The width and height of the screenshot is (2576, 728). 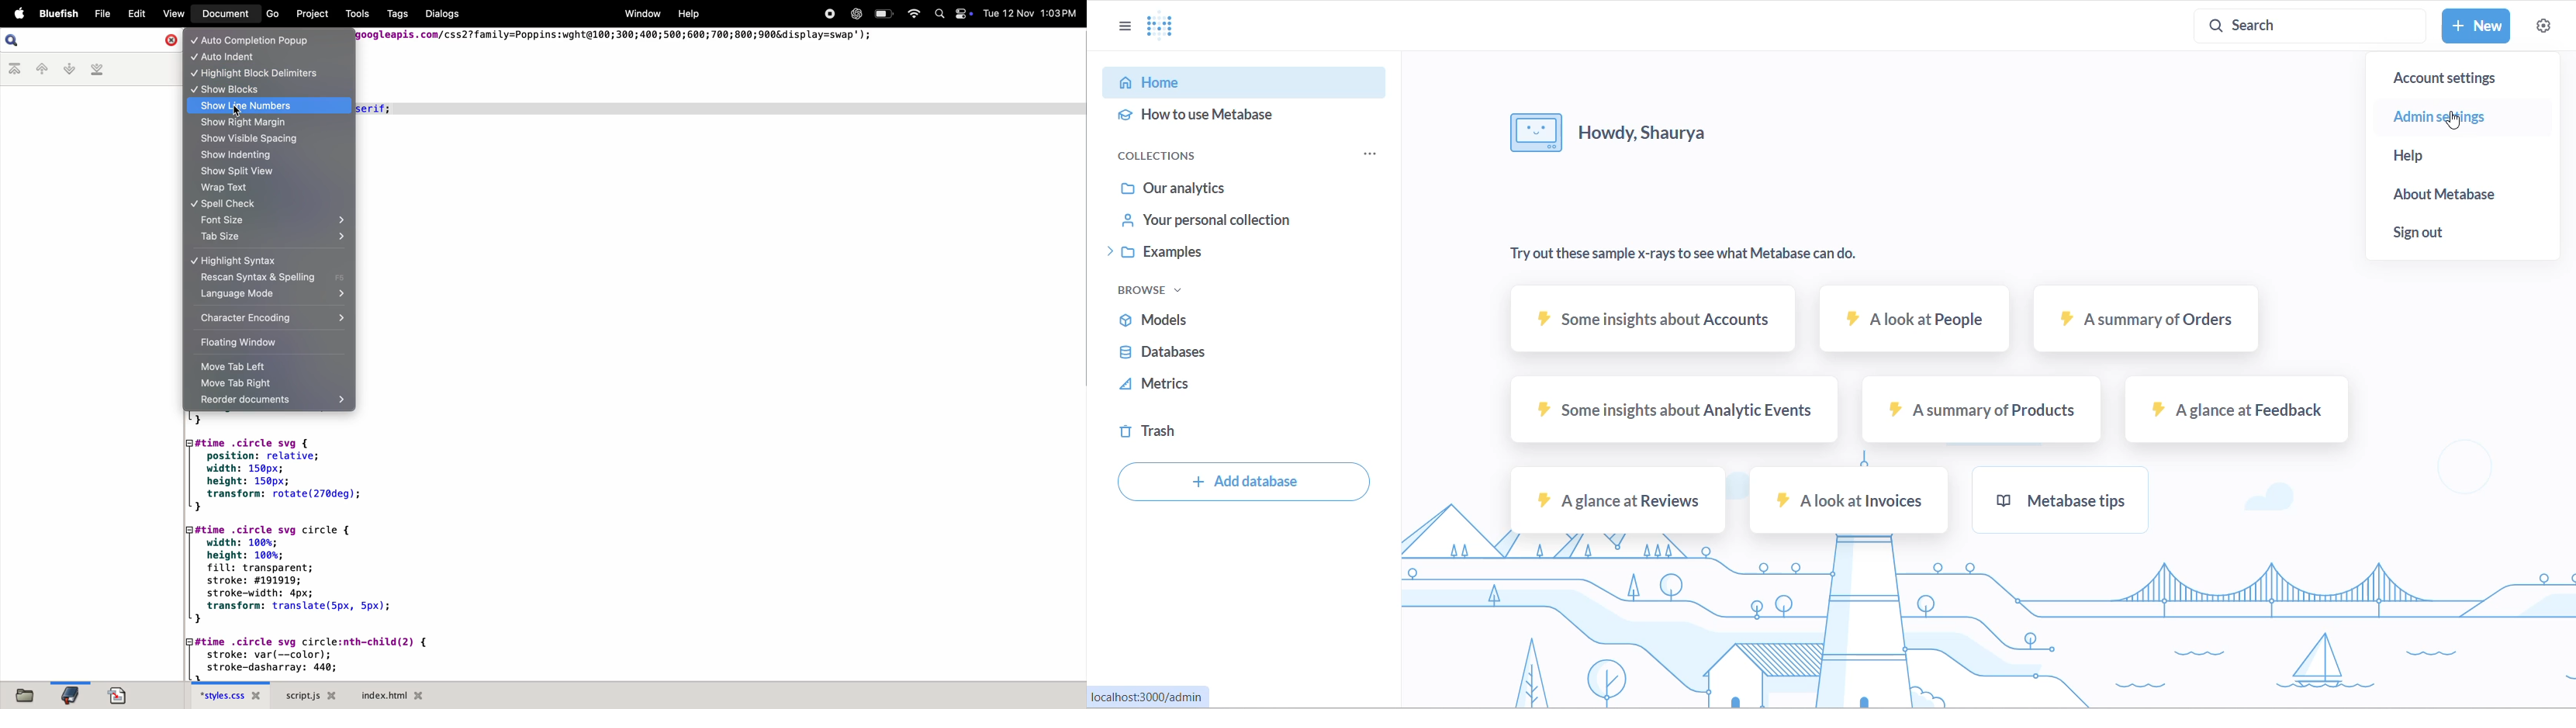 I want to click on some insights about analytic events sample, so click(x=1676, y=412).